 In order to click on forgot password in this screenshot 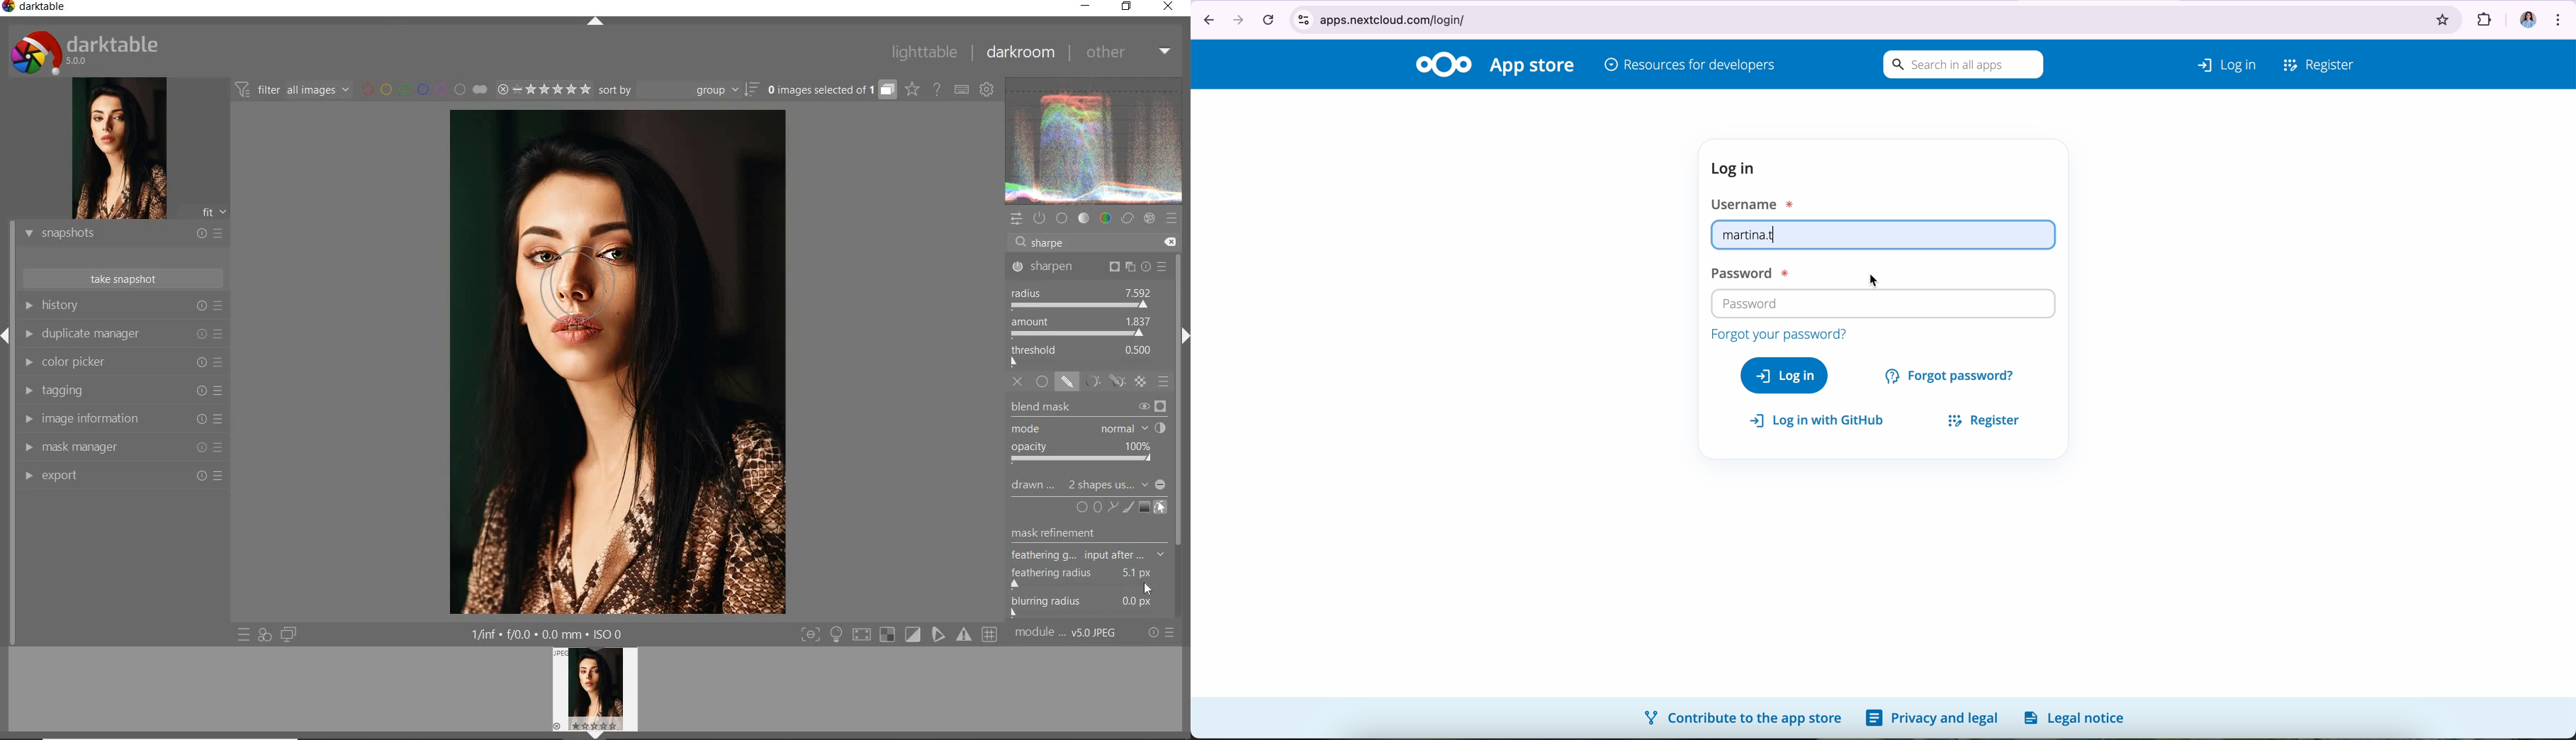, I will do `click(1952, 374)`.